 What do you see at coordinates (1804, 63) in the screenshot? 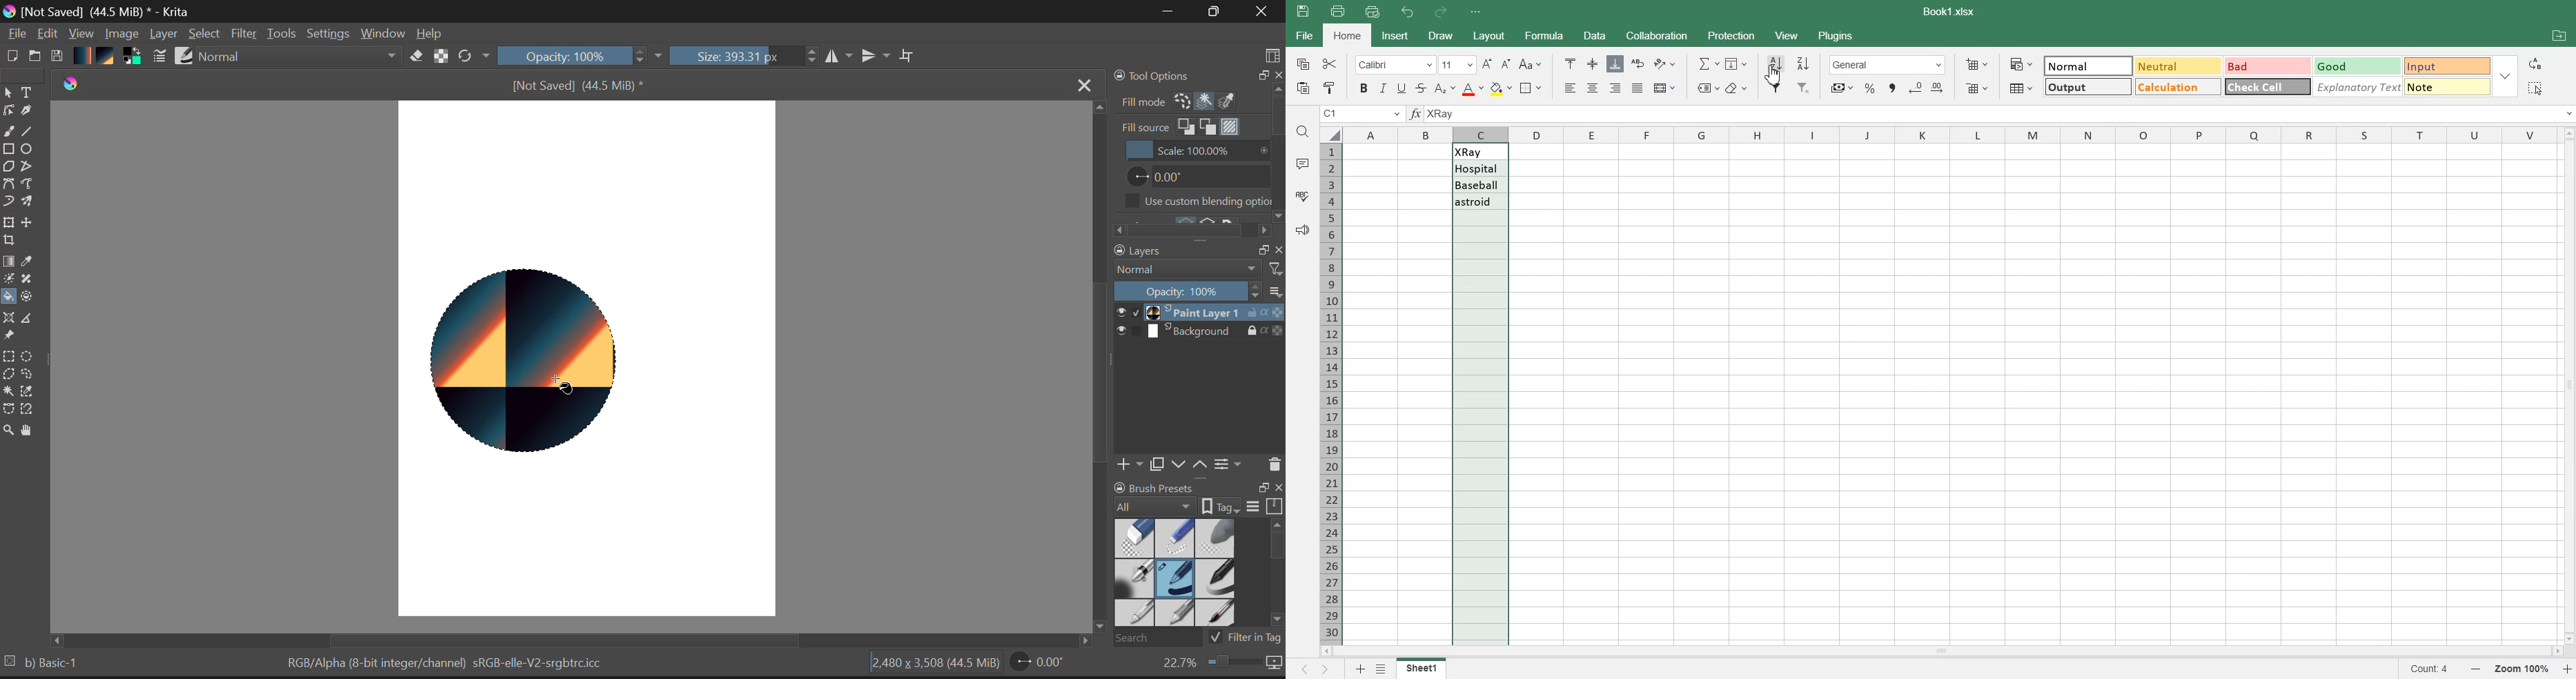
I see `Descending` at bounding box center [1804, 63].